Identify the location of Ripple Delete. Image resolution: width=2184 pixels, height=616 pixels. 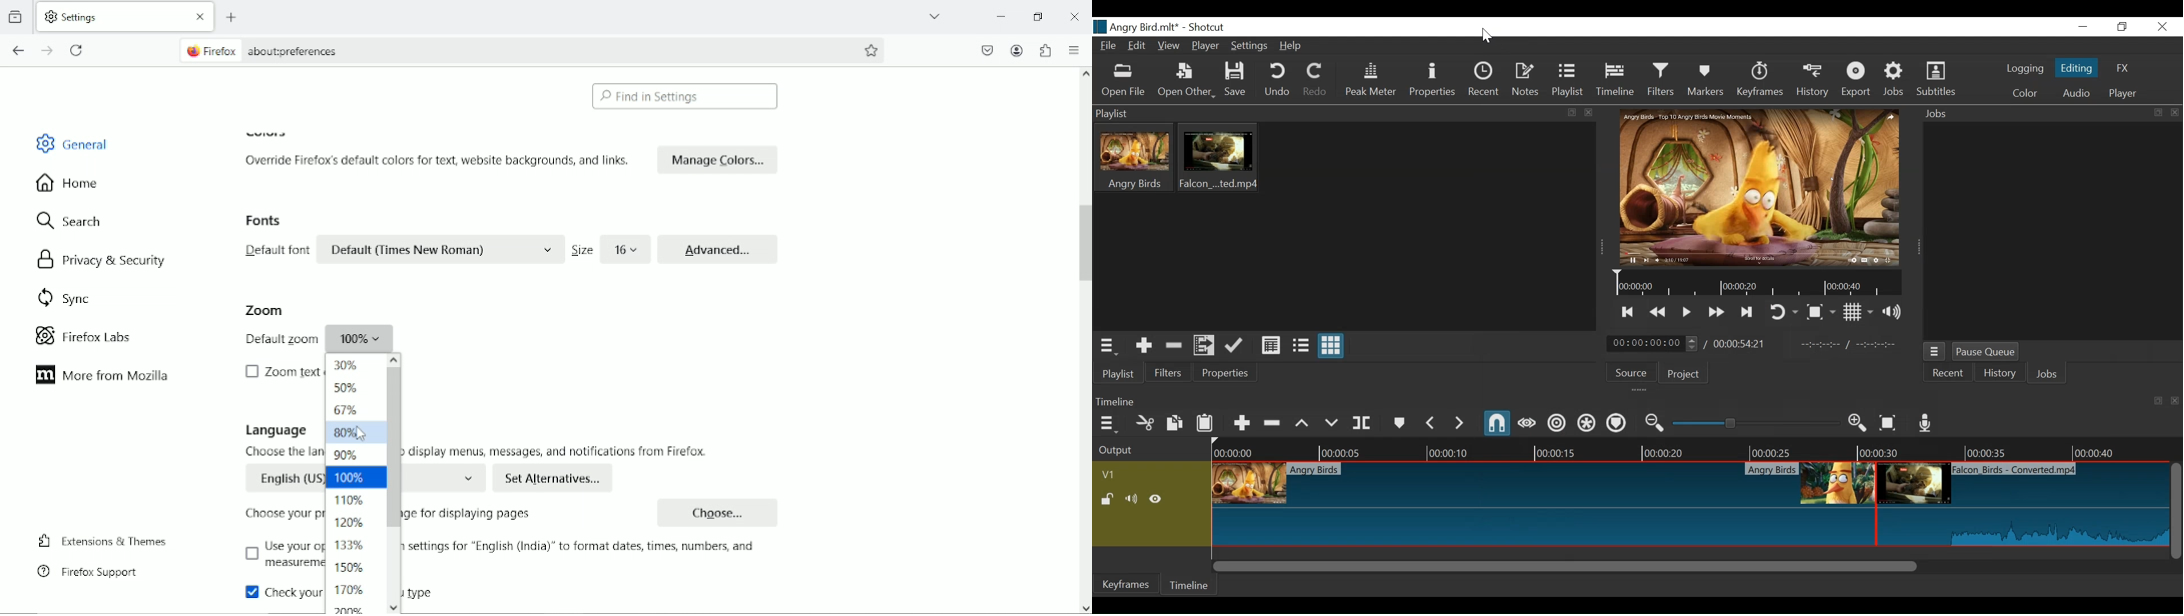
(1272, 424).